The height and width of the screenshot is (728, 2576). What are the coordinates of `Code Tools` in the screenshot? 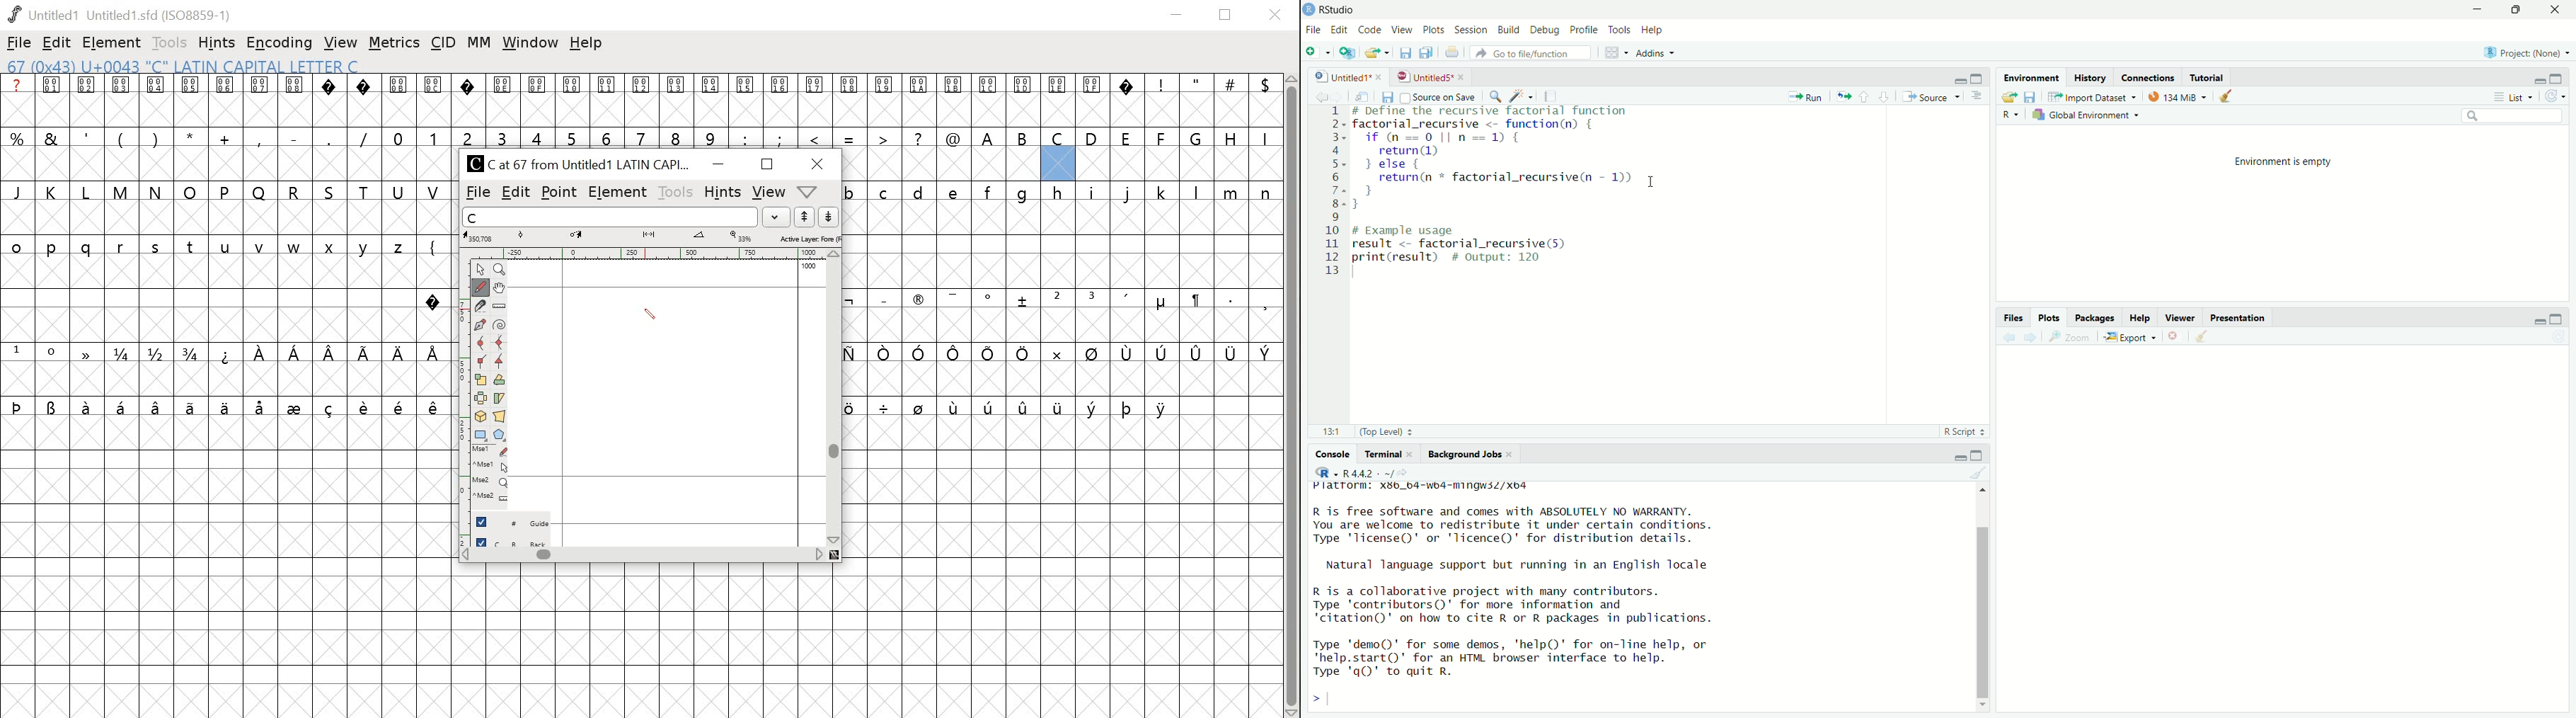 It's located at (1523, 95).